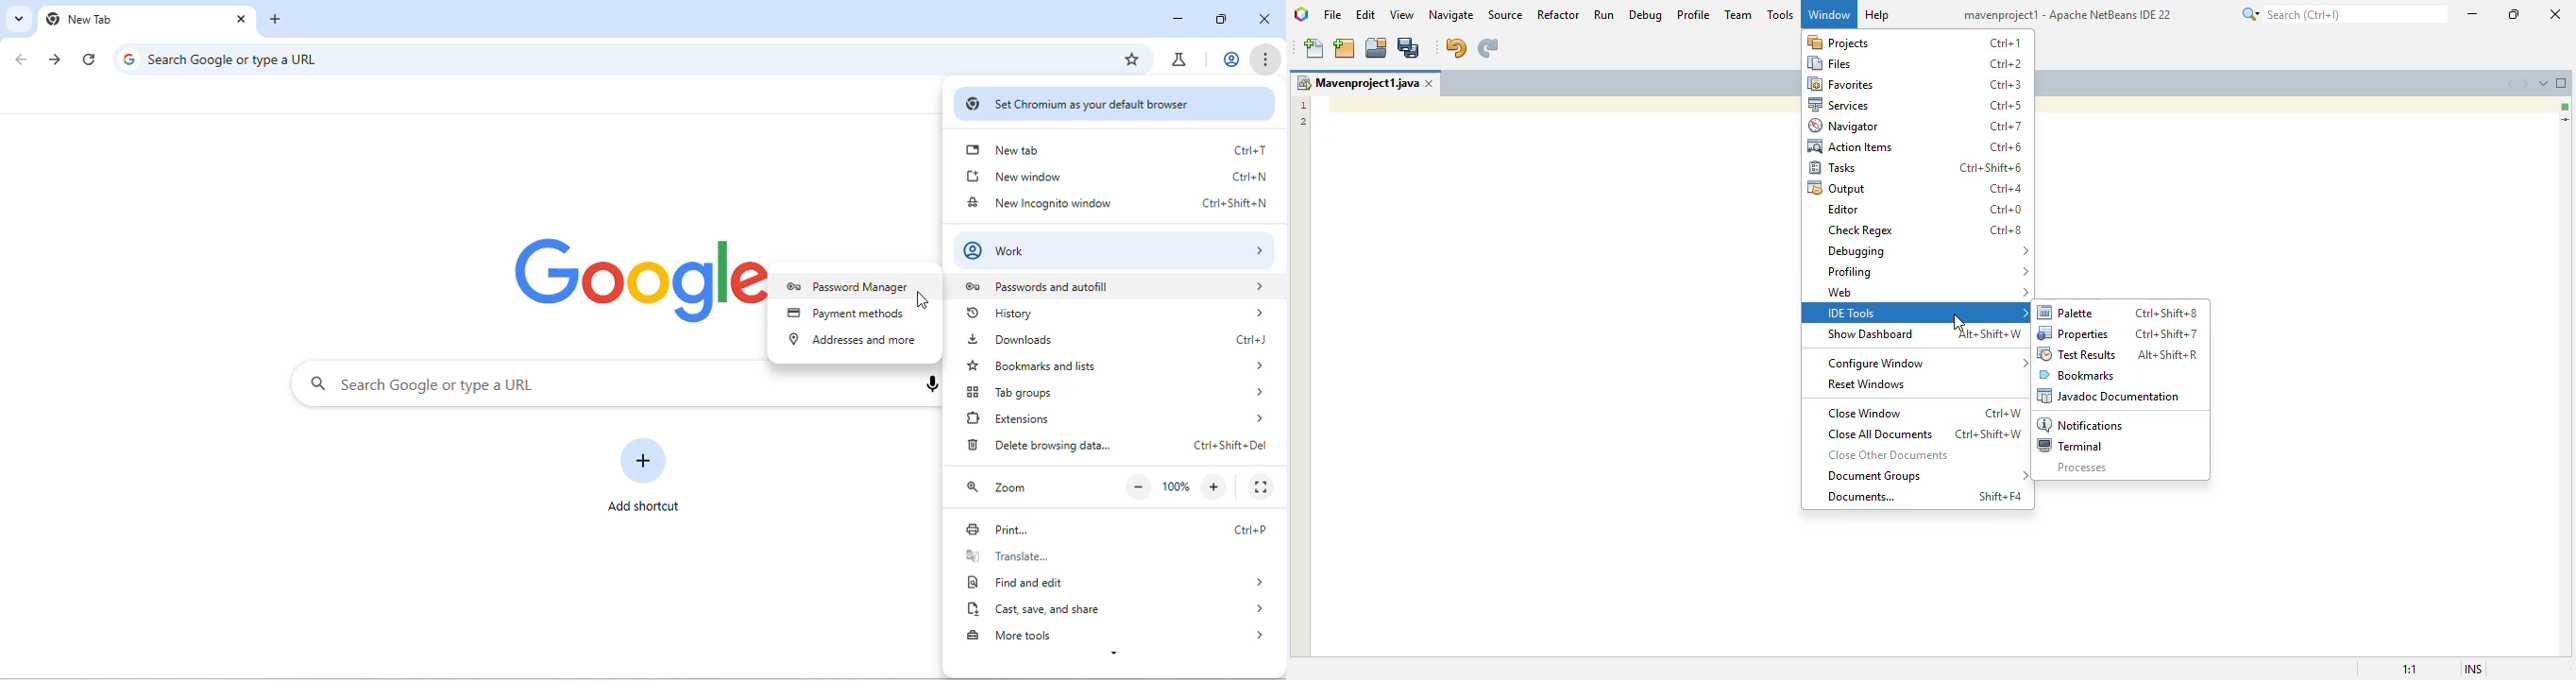 The image size is (2576, 700). I want to click on cast, save and share, so click(1114, 610).